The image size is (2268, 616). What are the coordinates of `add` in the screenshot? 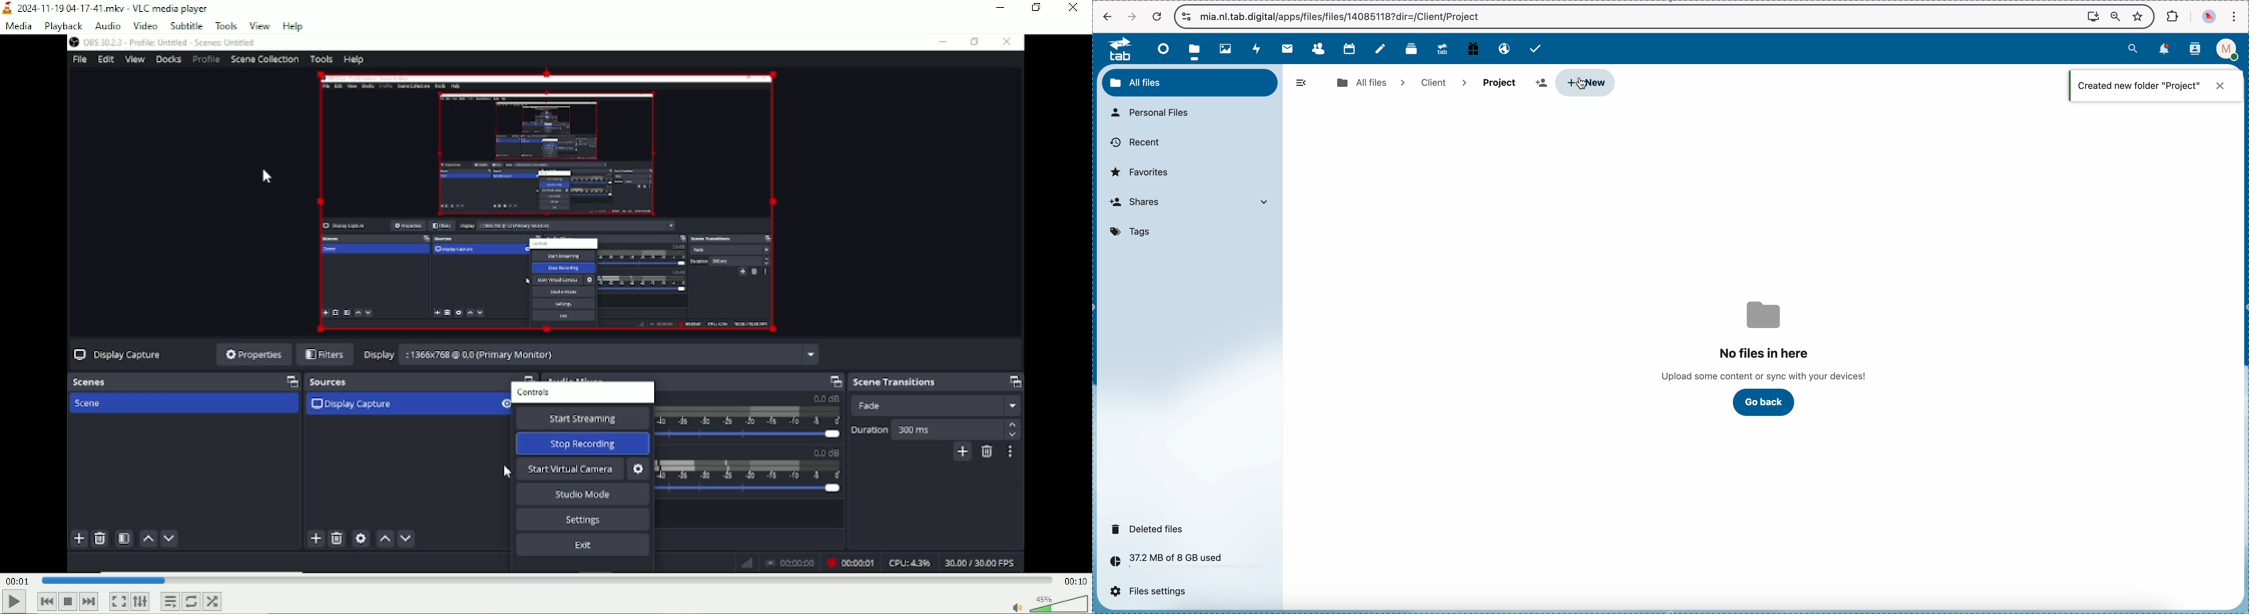 It's located at (1539, 85).